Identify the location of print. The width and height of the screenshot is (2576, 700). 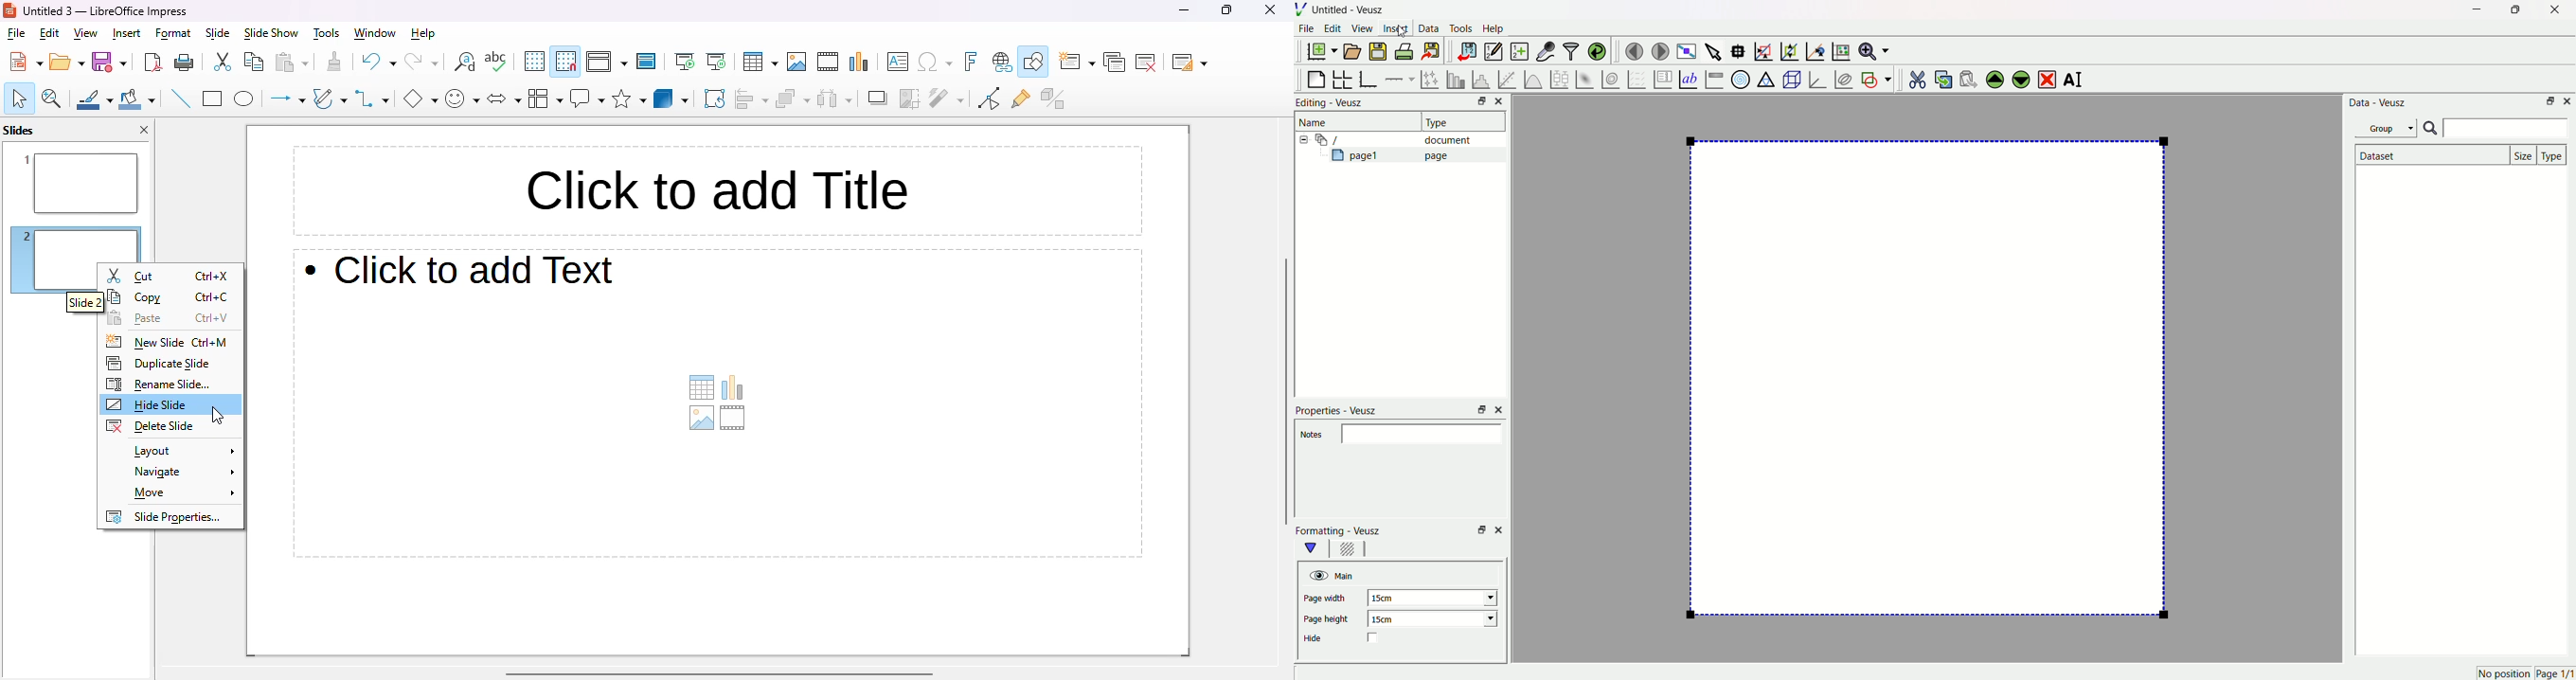
(186, 63).